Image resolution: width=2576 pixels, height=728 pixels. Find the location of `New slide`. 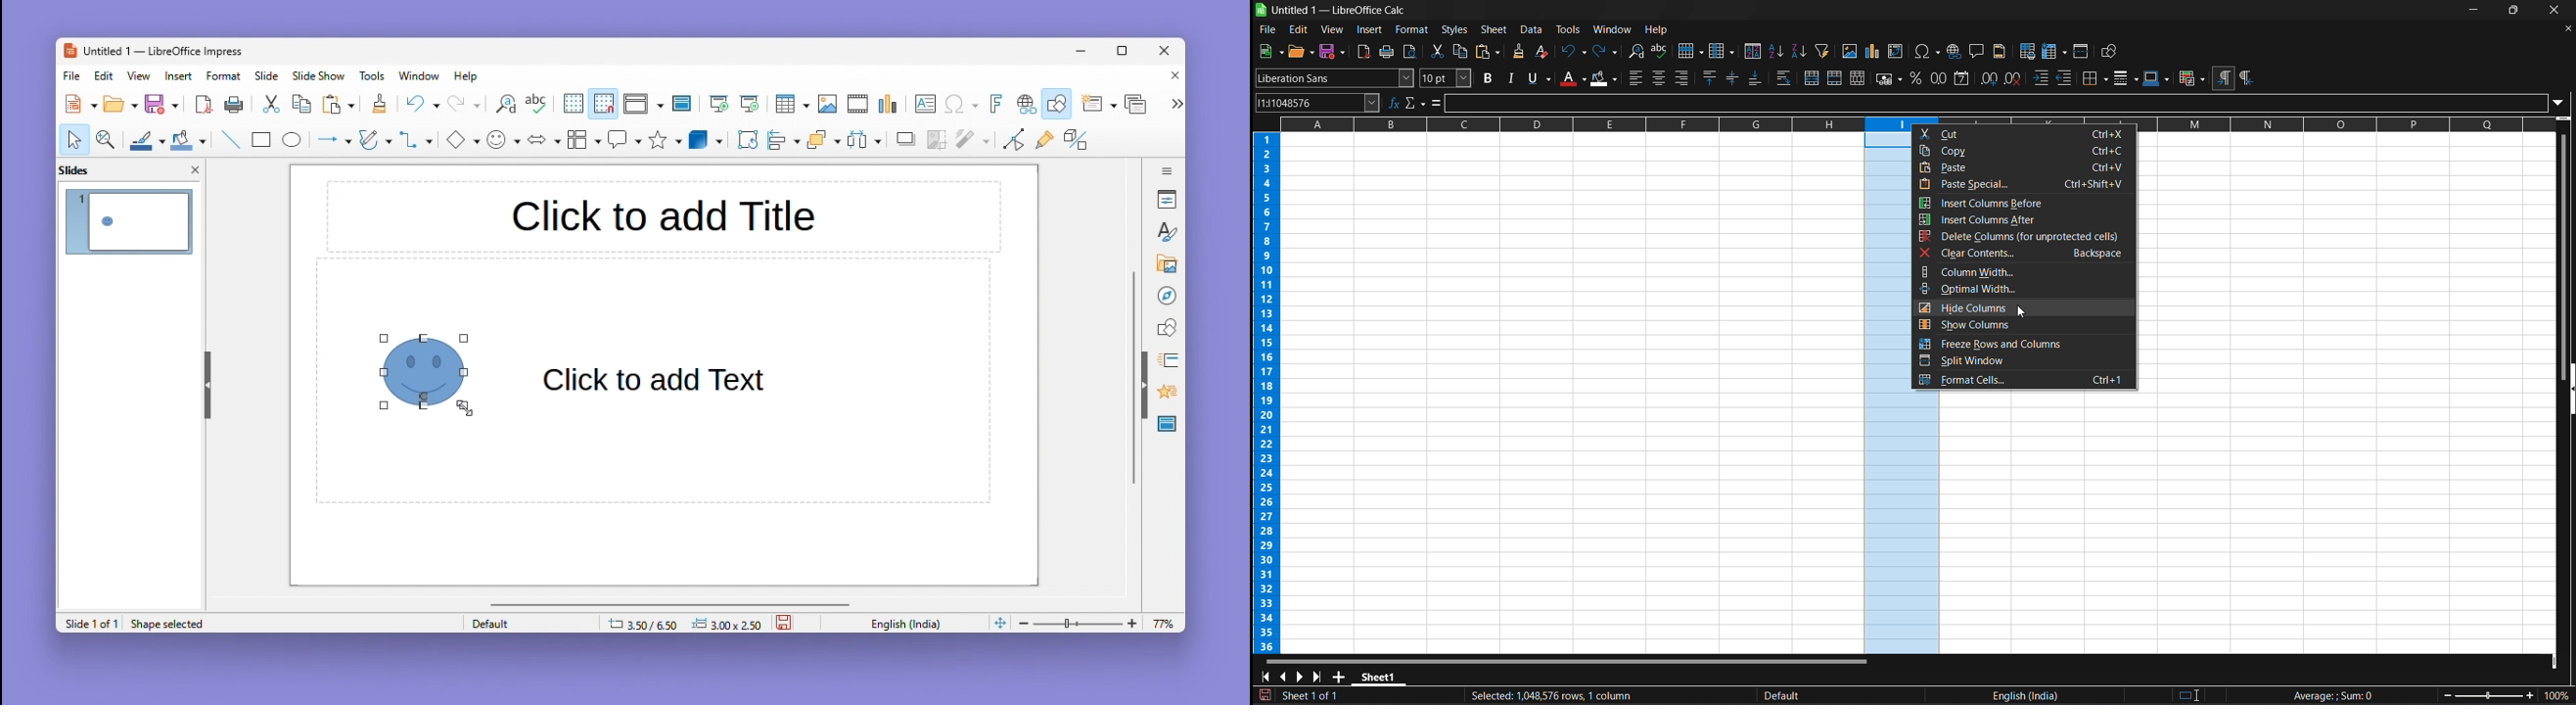

New slide is located at coordinates (1098, 105).